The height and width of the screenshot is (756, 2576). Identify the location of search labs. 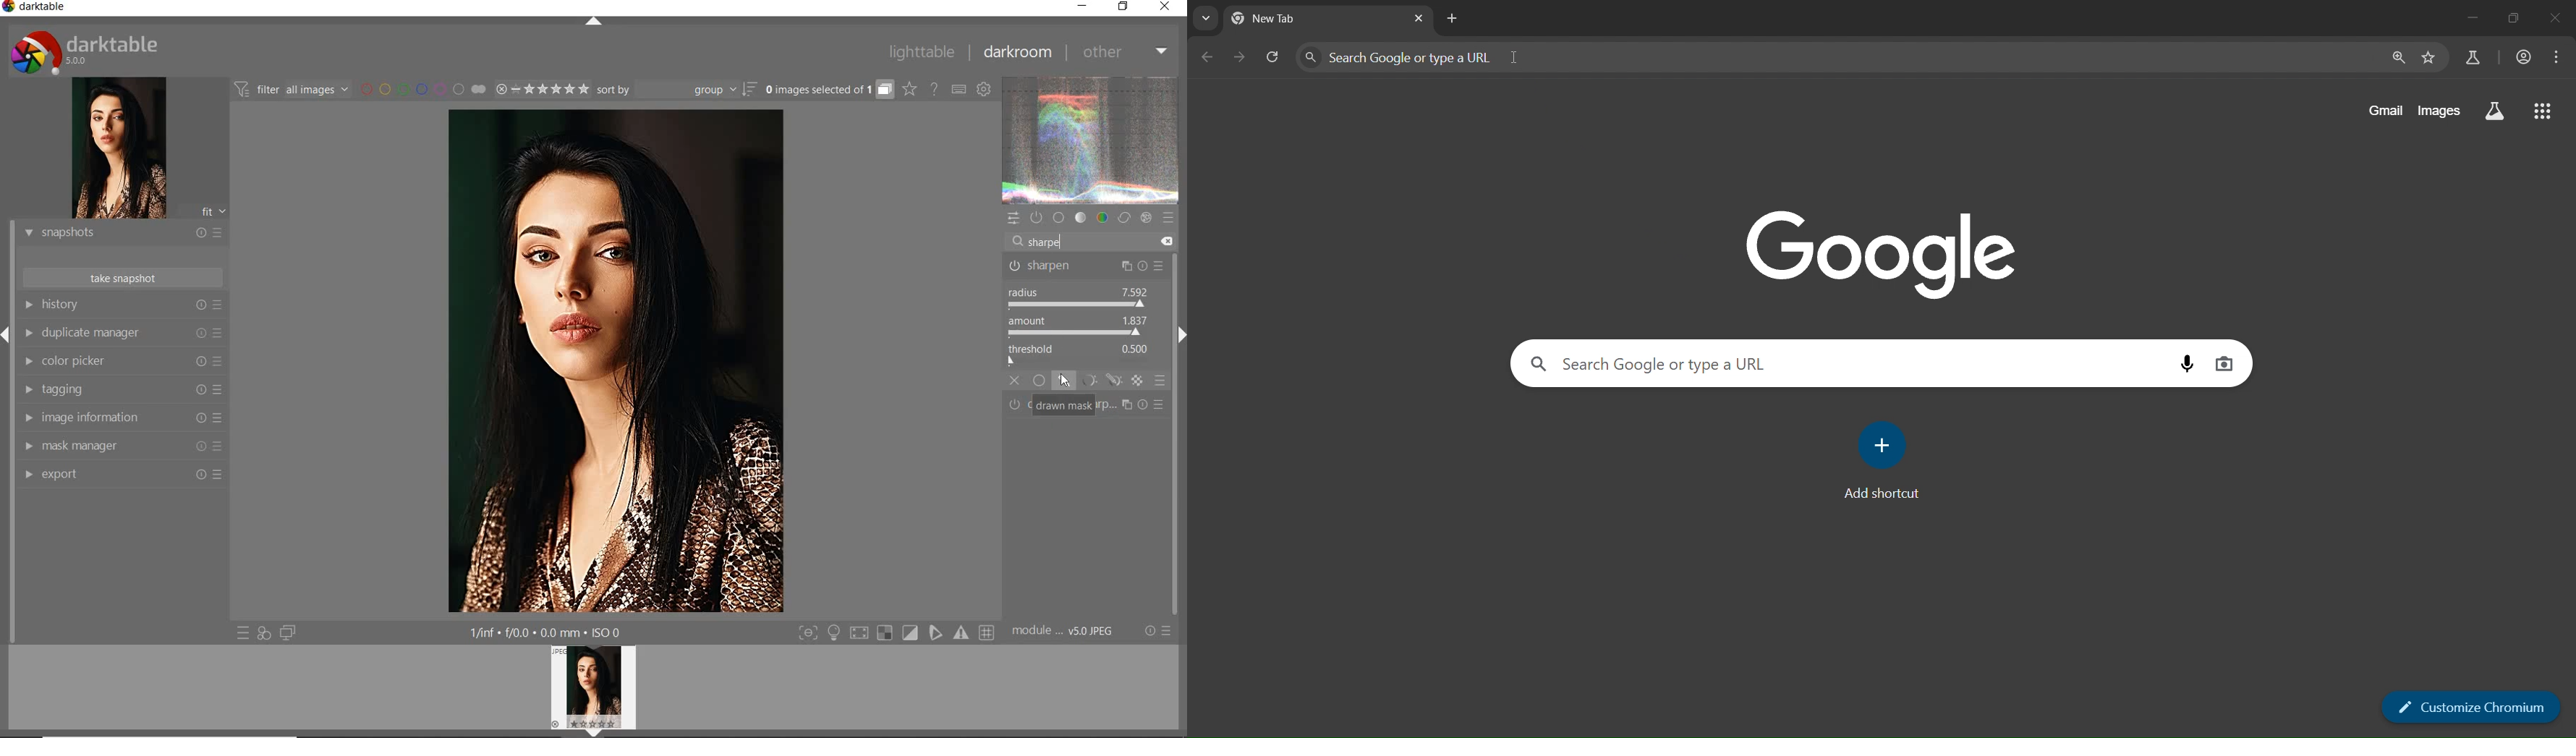
(2497, 111).